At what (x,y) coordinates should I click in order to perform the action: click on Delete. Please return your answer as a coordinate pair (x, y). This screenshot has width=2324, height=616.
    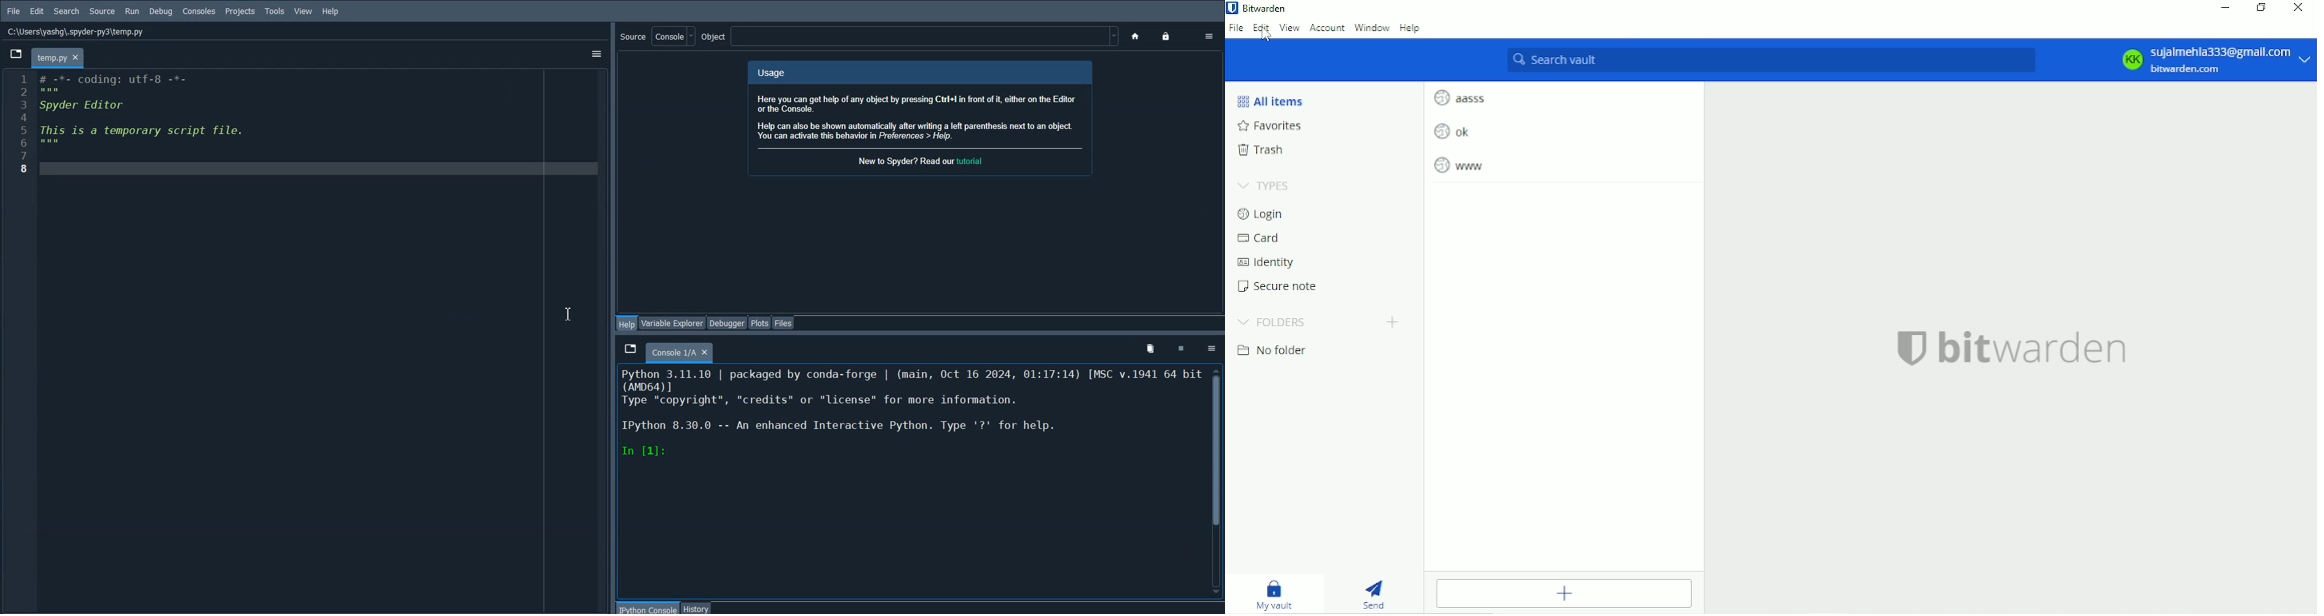
    Looking at the image, I should click on (1150, 350).